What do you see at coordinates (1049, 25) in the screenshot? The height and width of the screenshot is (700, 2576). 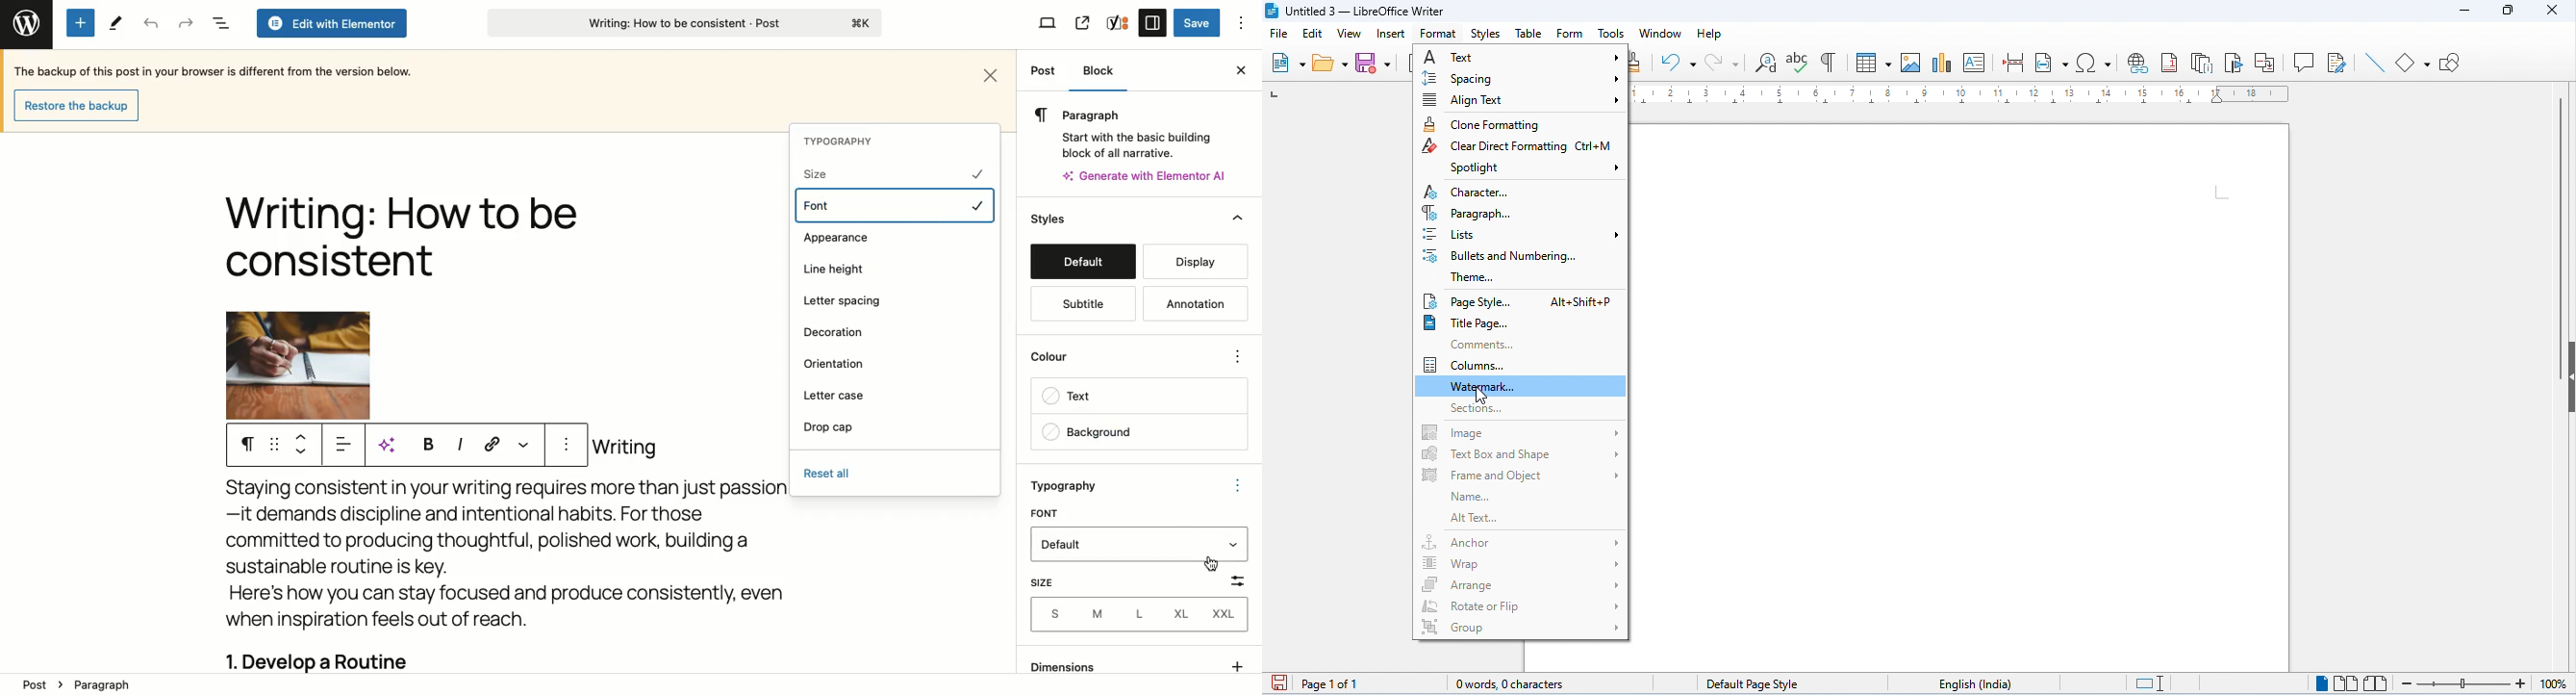 I see `View` at bounding box center [1049, 25].